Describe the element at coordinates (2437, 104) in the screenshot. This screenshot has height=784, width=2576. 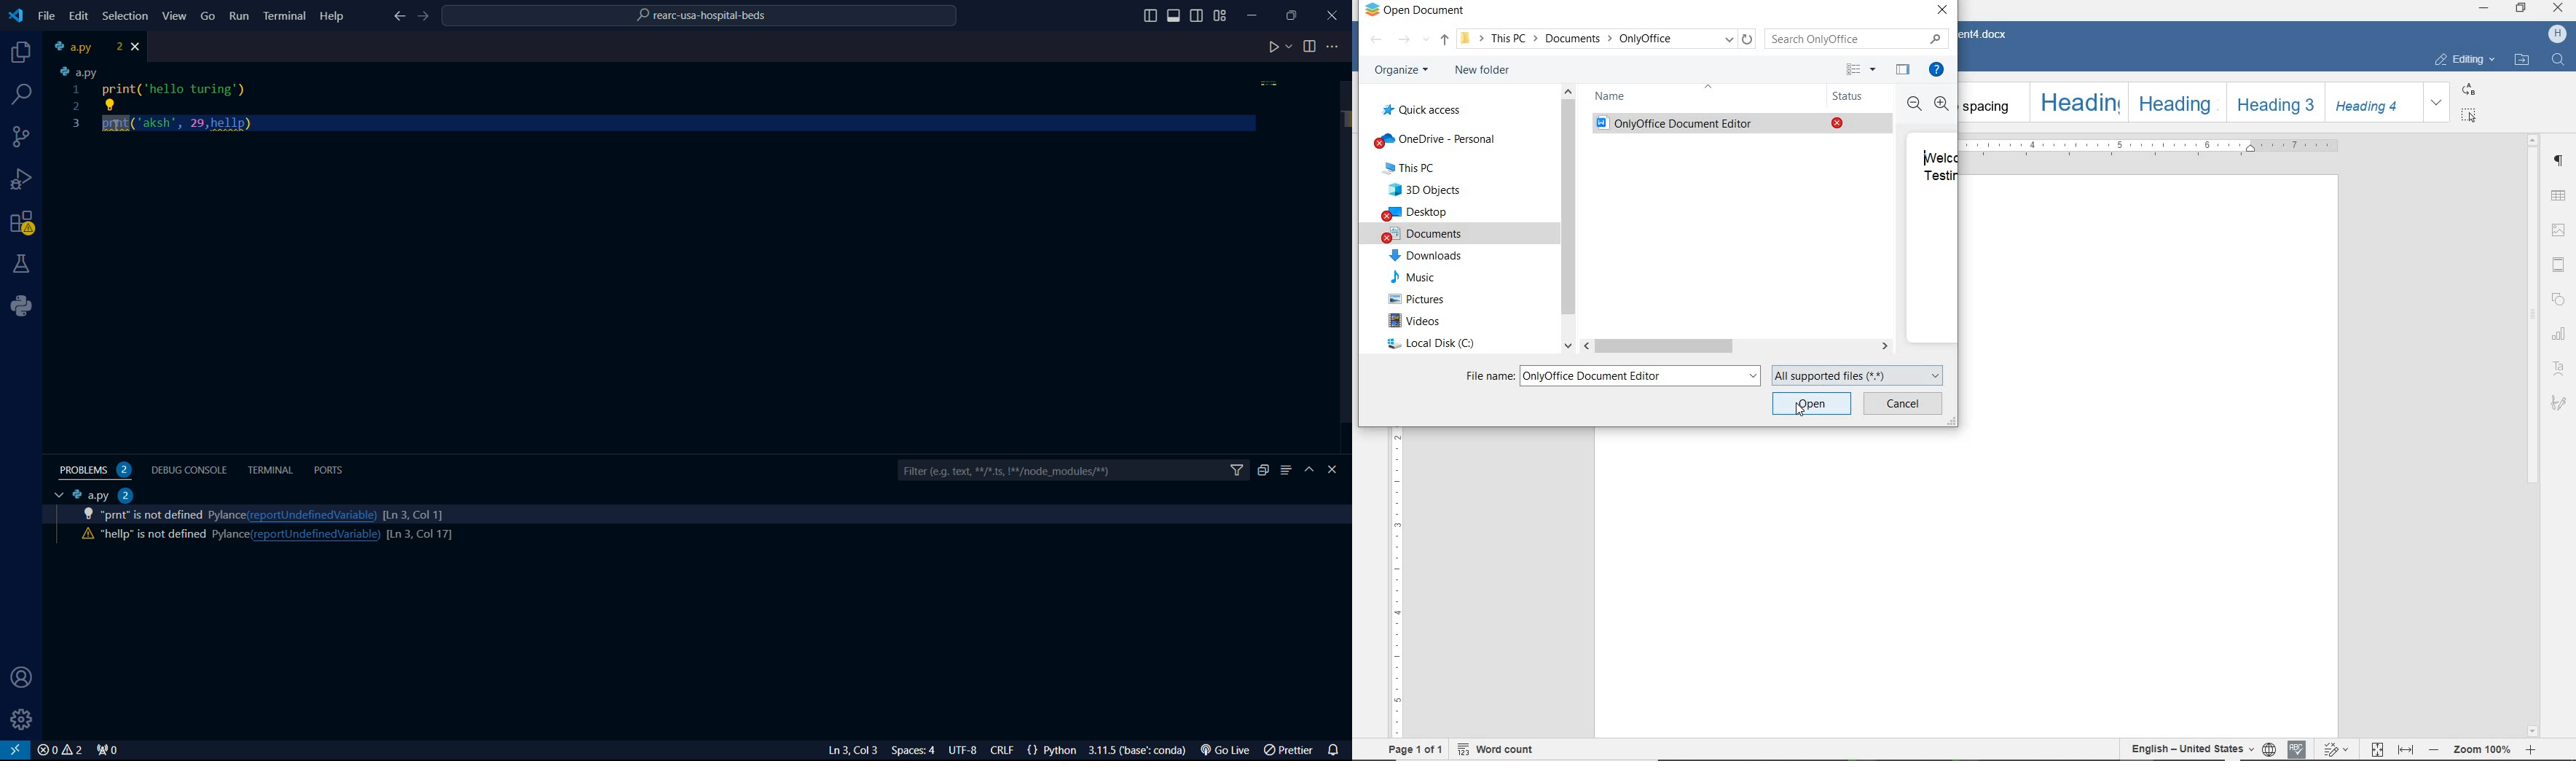
I see `expand` at that location.